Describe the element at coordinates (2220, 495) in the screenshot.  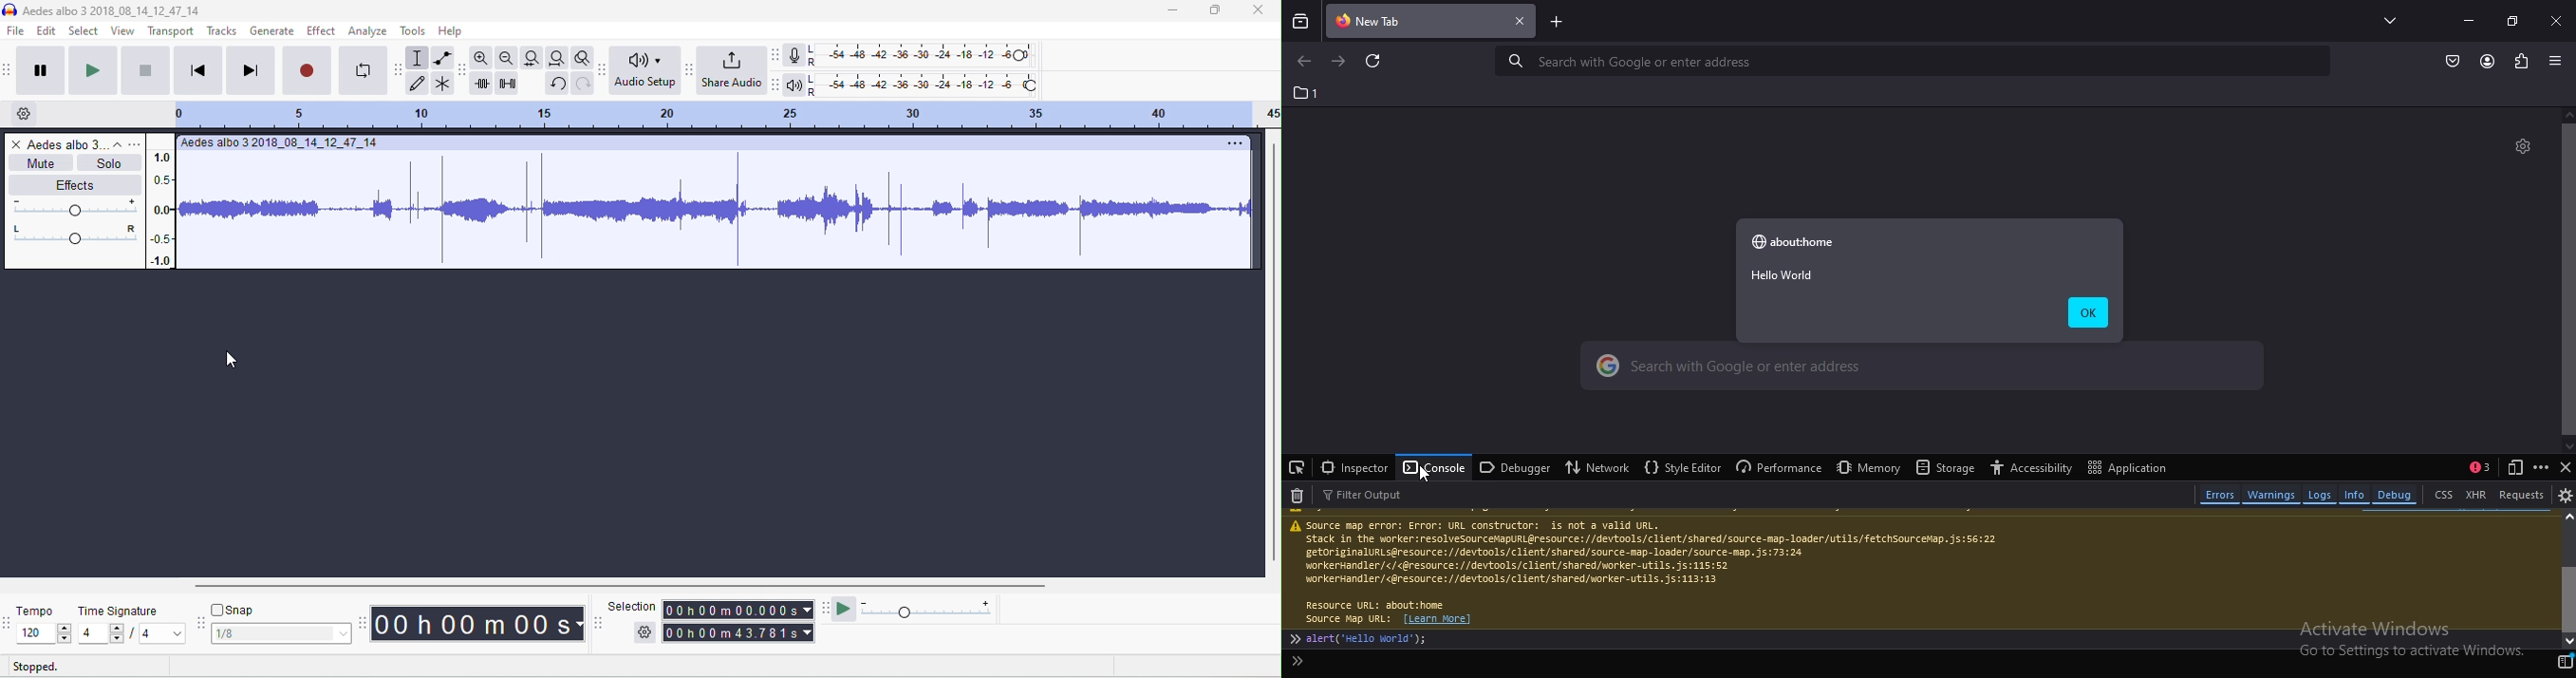
I see `errors` at that location.